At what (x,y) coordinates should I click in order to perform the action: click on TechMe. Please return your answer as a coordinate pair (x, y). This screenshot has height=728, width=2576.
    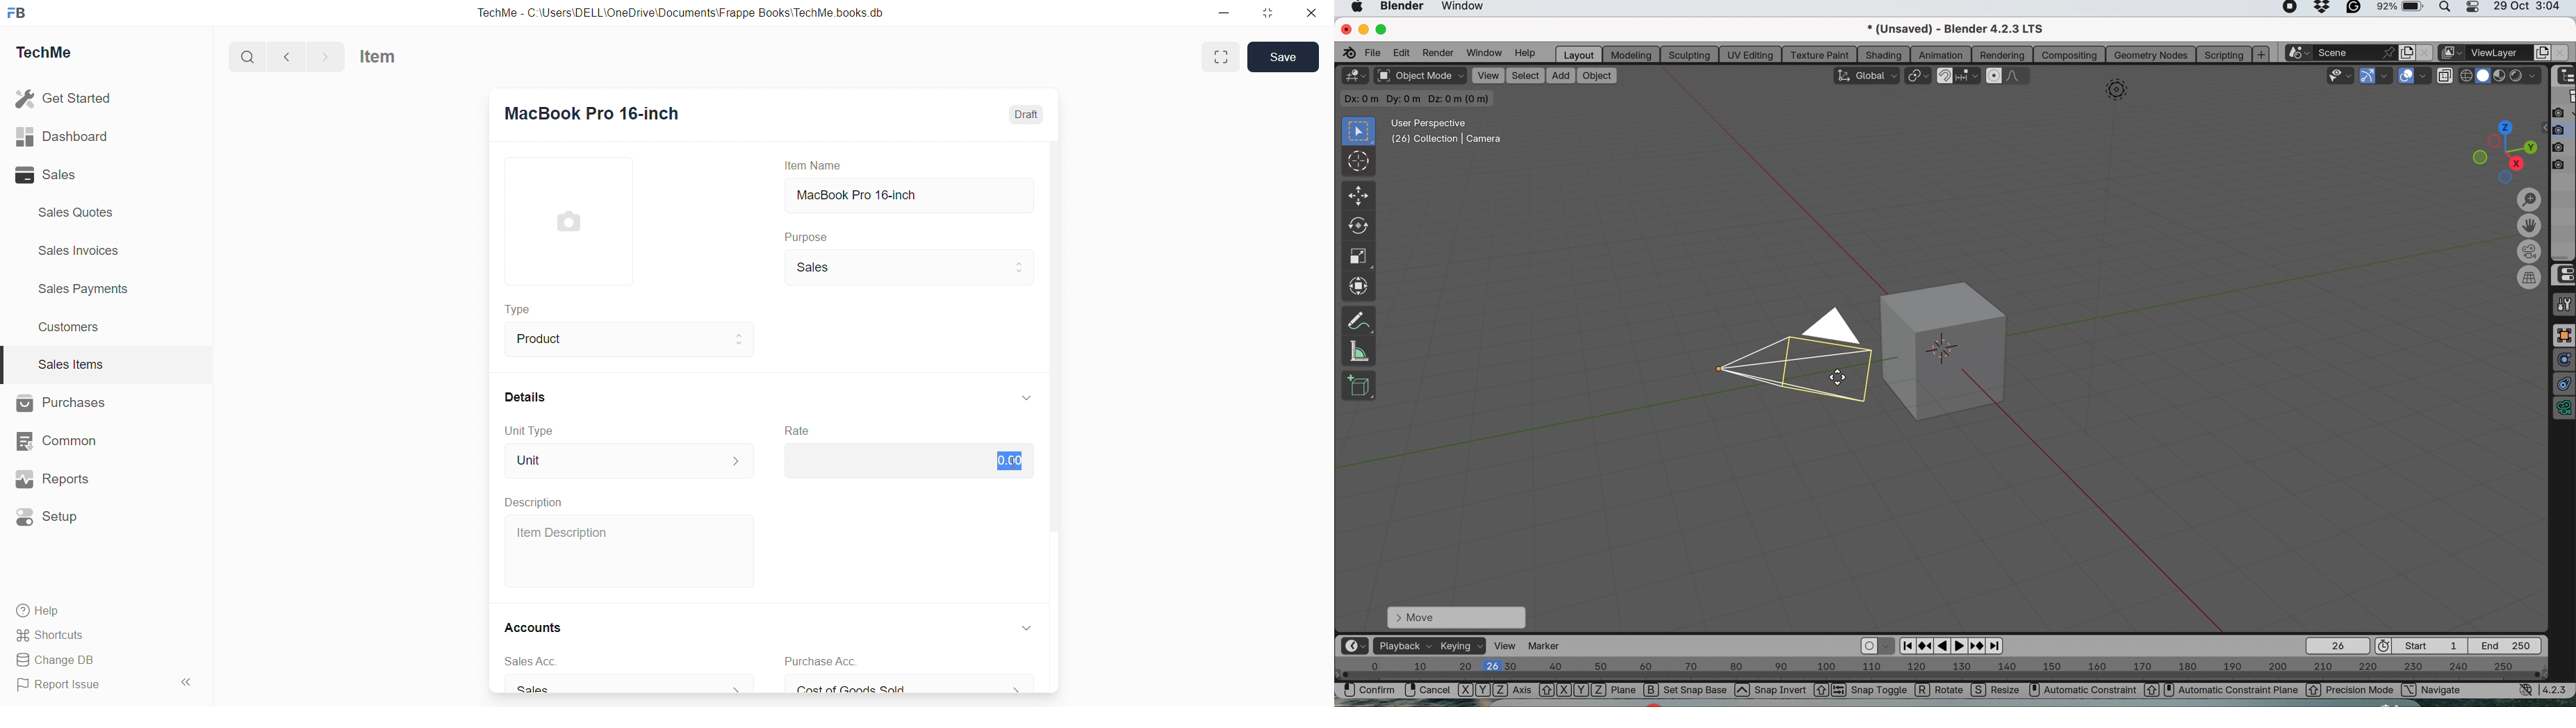
    Looking at the image, I should click on (49, 51).